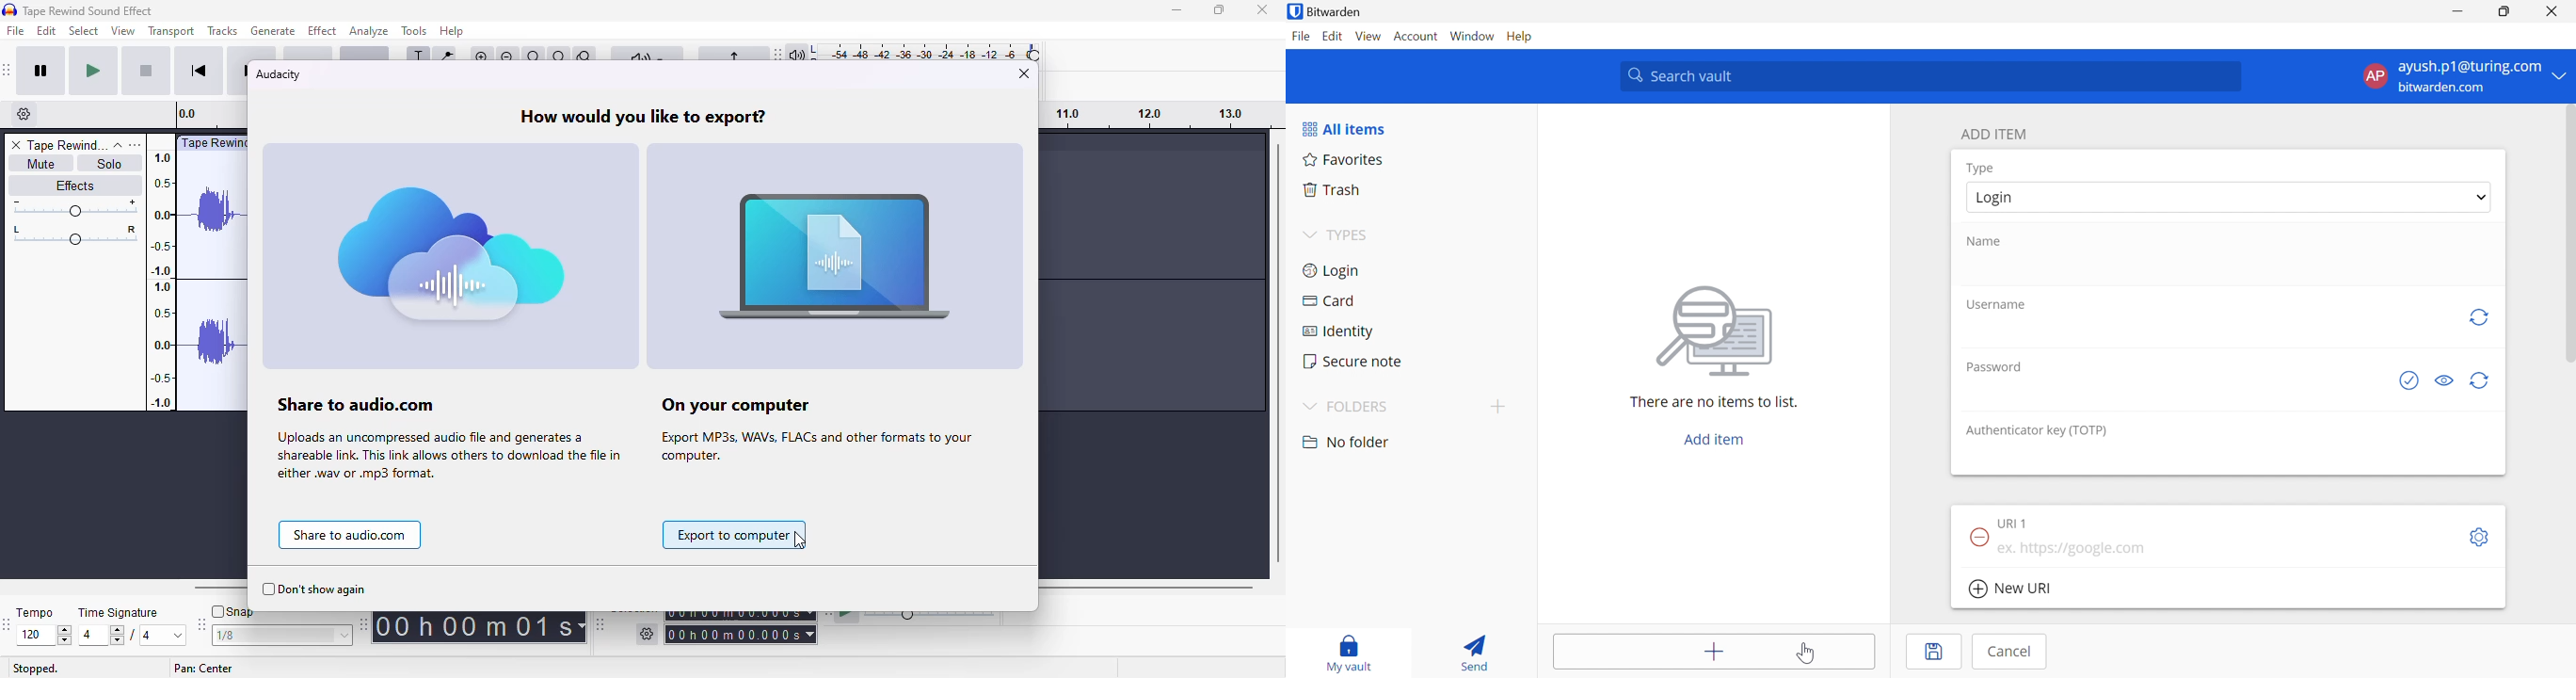 The height and width of the screenshot is (700, 2576). What do you see at coordinates (1985, 167) in the screenshot?
I see `Type` at bounding box center [1985, 167].